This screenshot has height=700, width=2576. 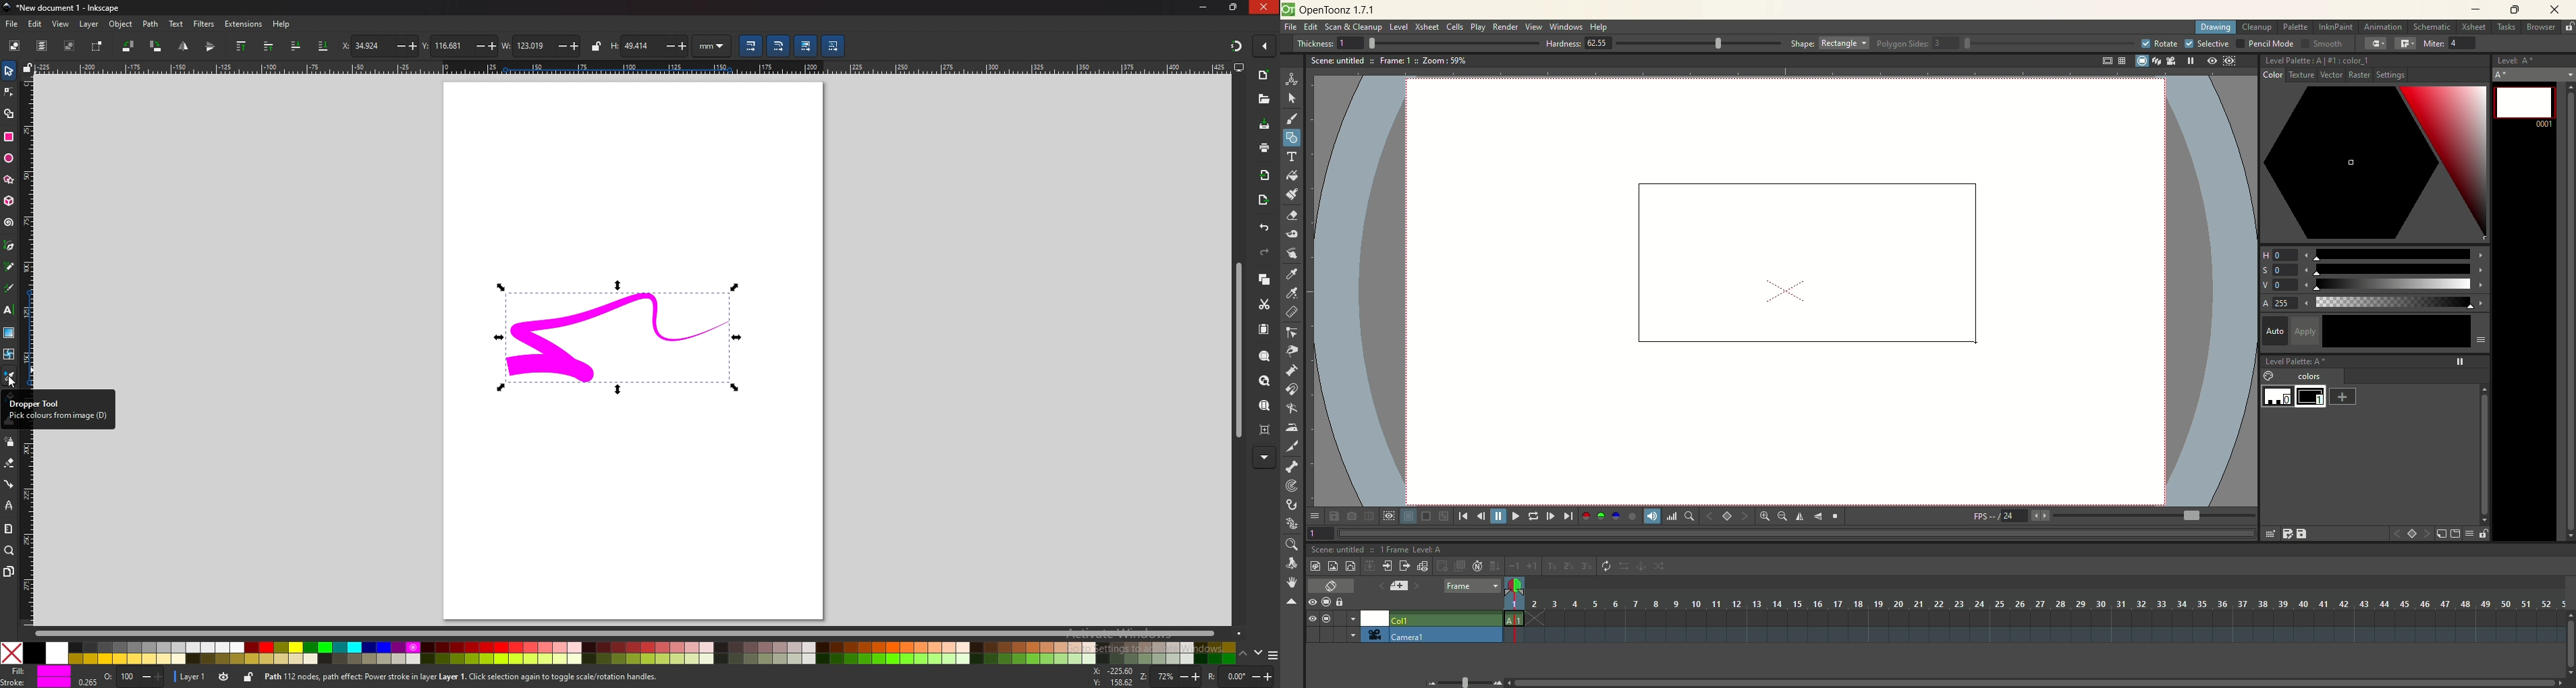 I want to click on ink paint, so click(x=2336, y=27).